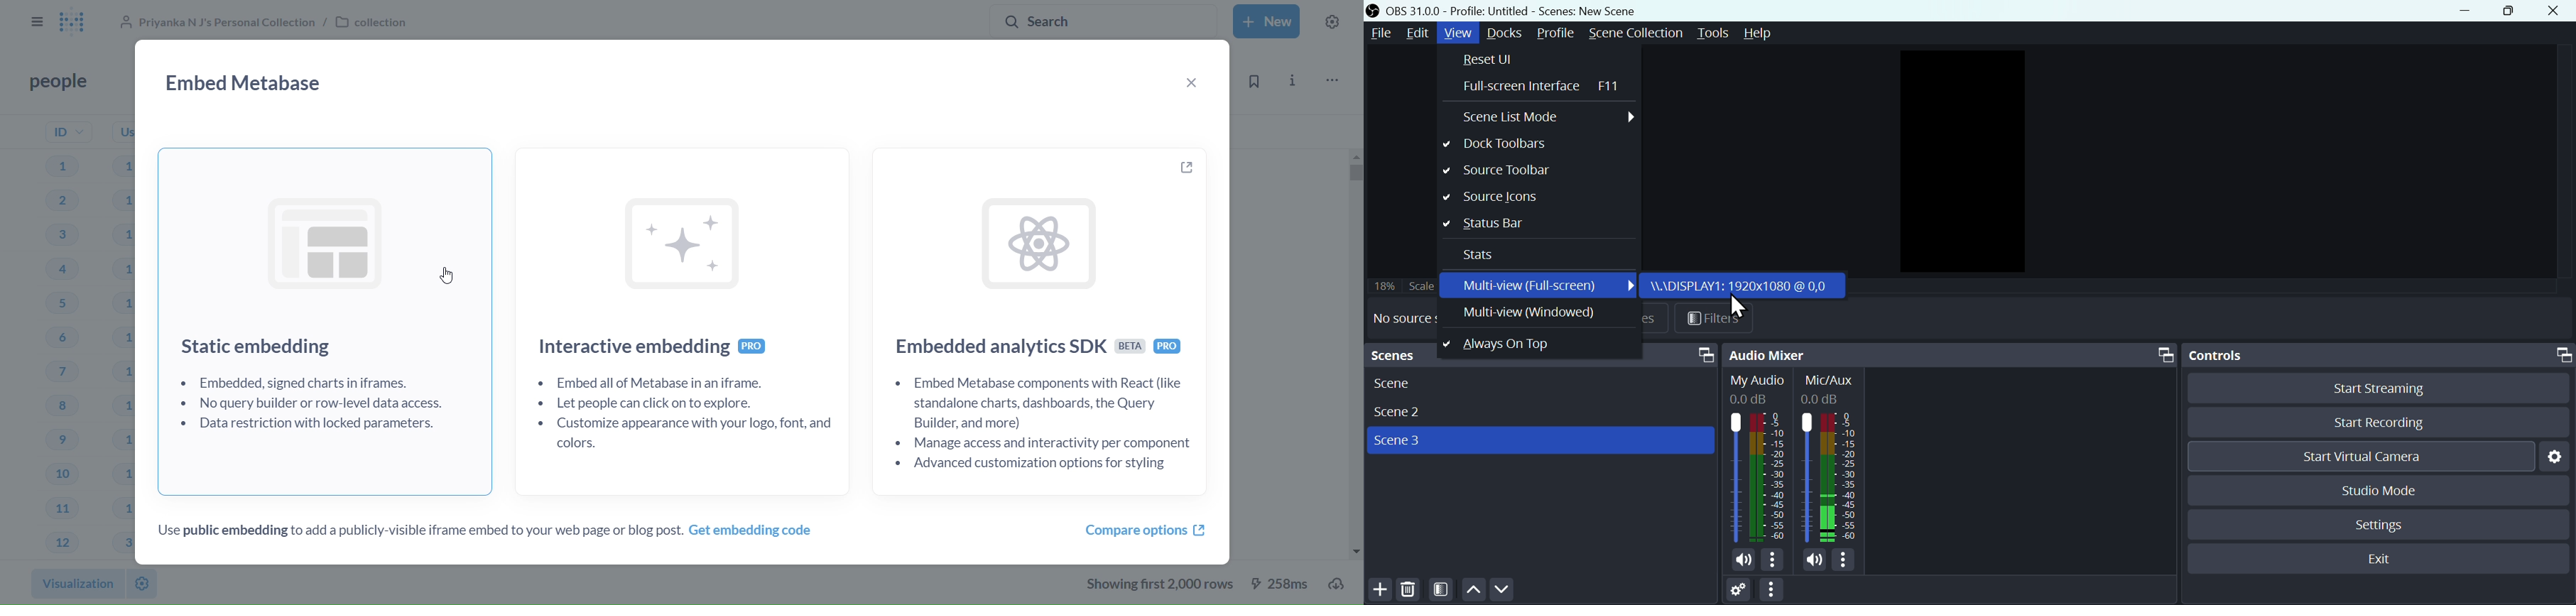  What do you see at coordinates (1774, 561) in the screenshot?
I see `More options` at bounding box center [1774, 561].